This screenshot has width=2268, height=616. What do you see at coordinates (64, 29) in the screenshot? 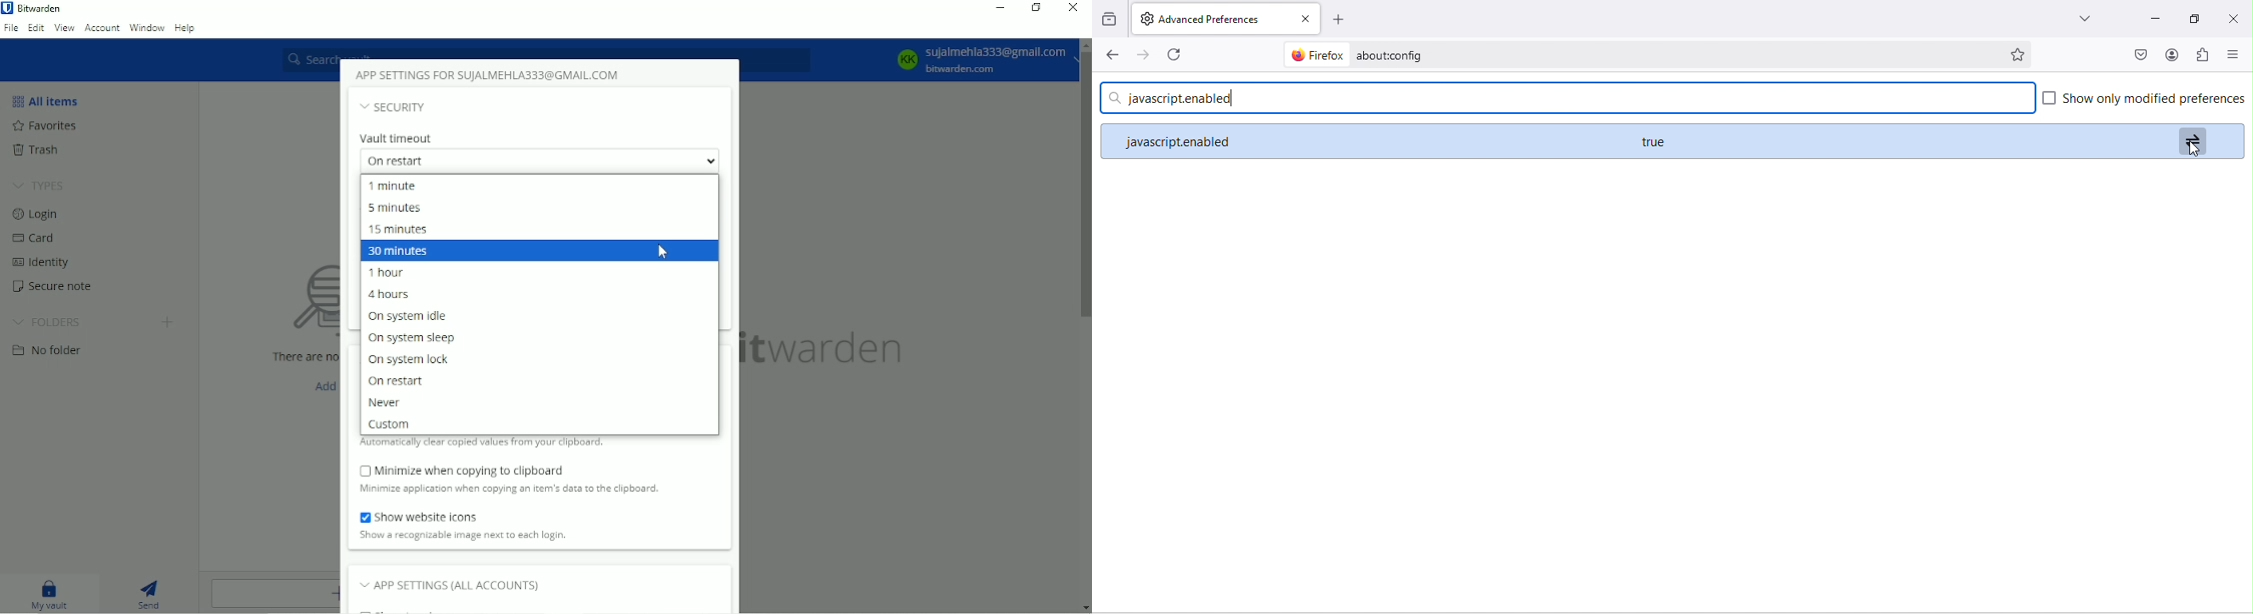
I see `View` at bounding box center [64, 29].